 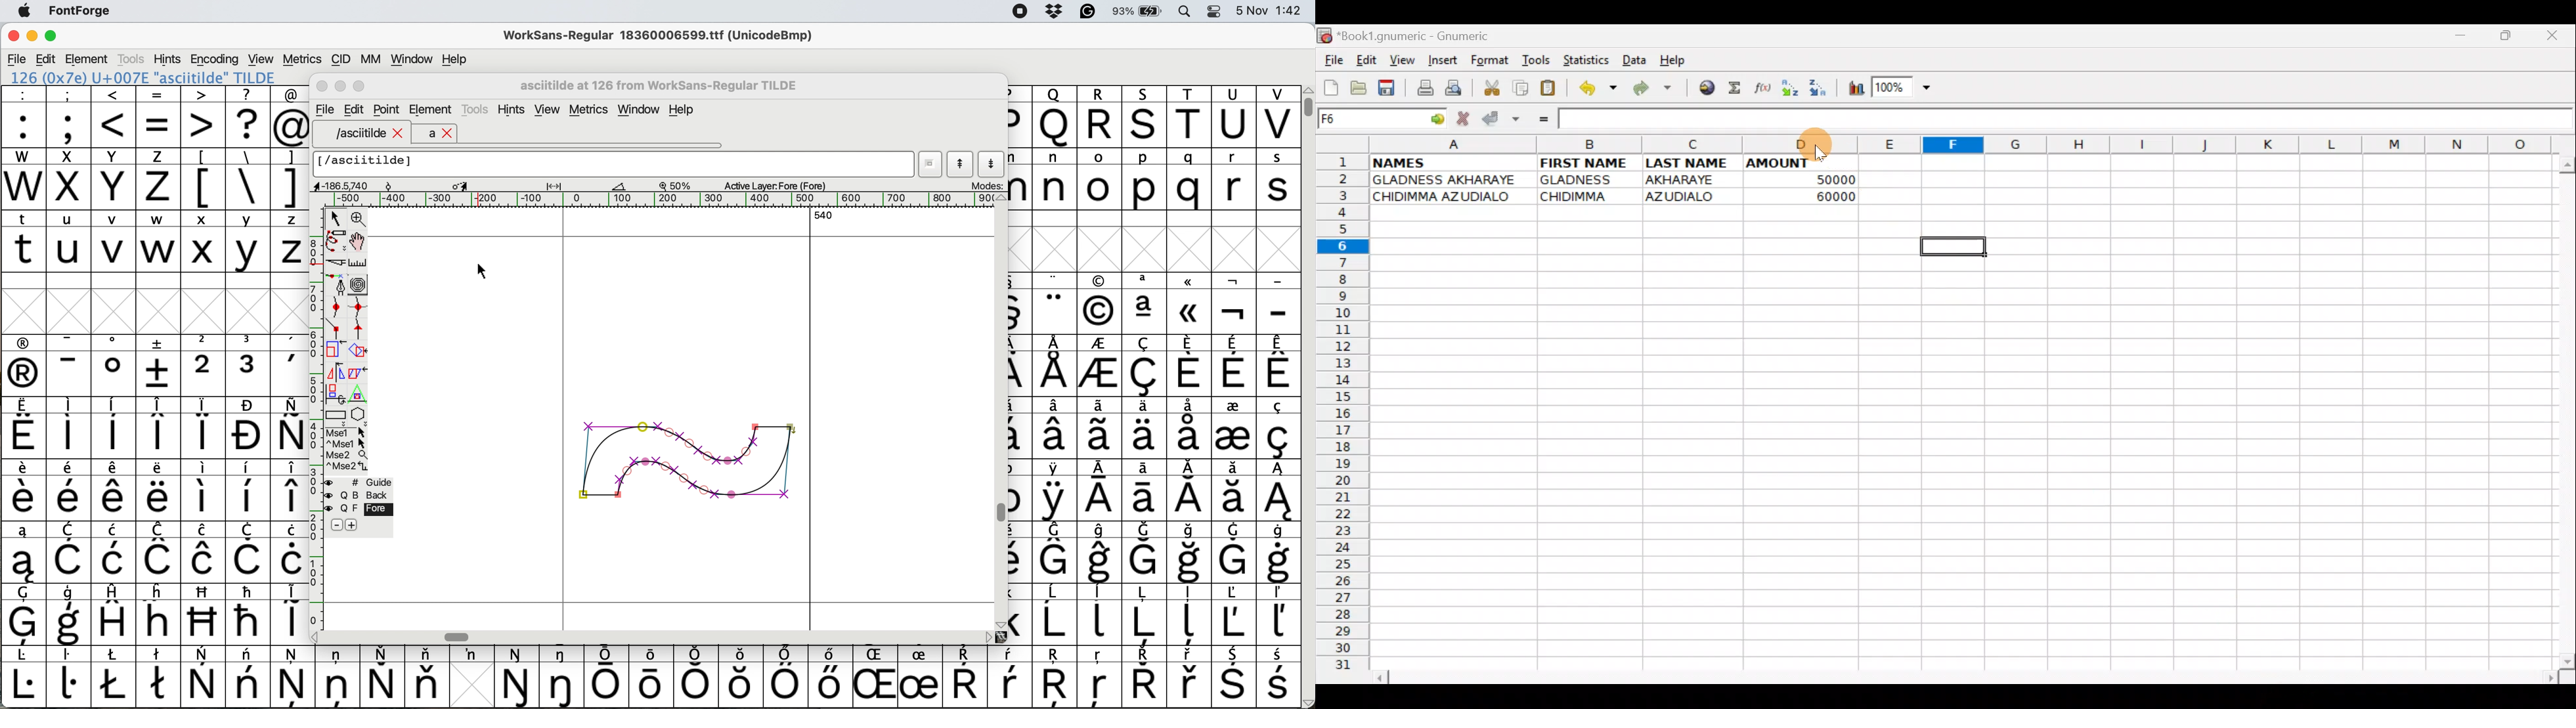 I want to click on symbol, so click(x=786, y=677).